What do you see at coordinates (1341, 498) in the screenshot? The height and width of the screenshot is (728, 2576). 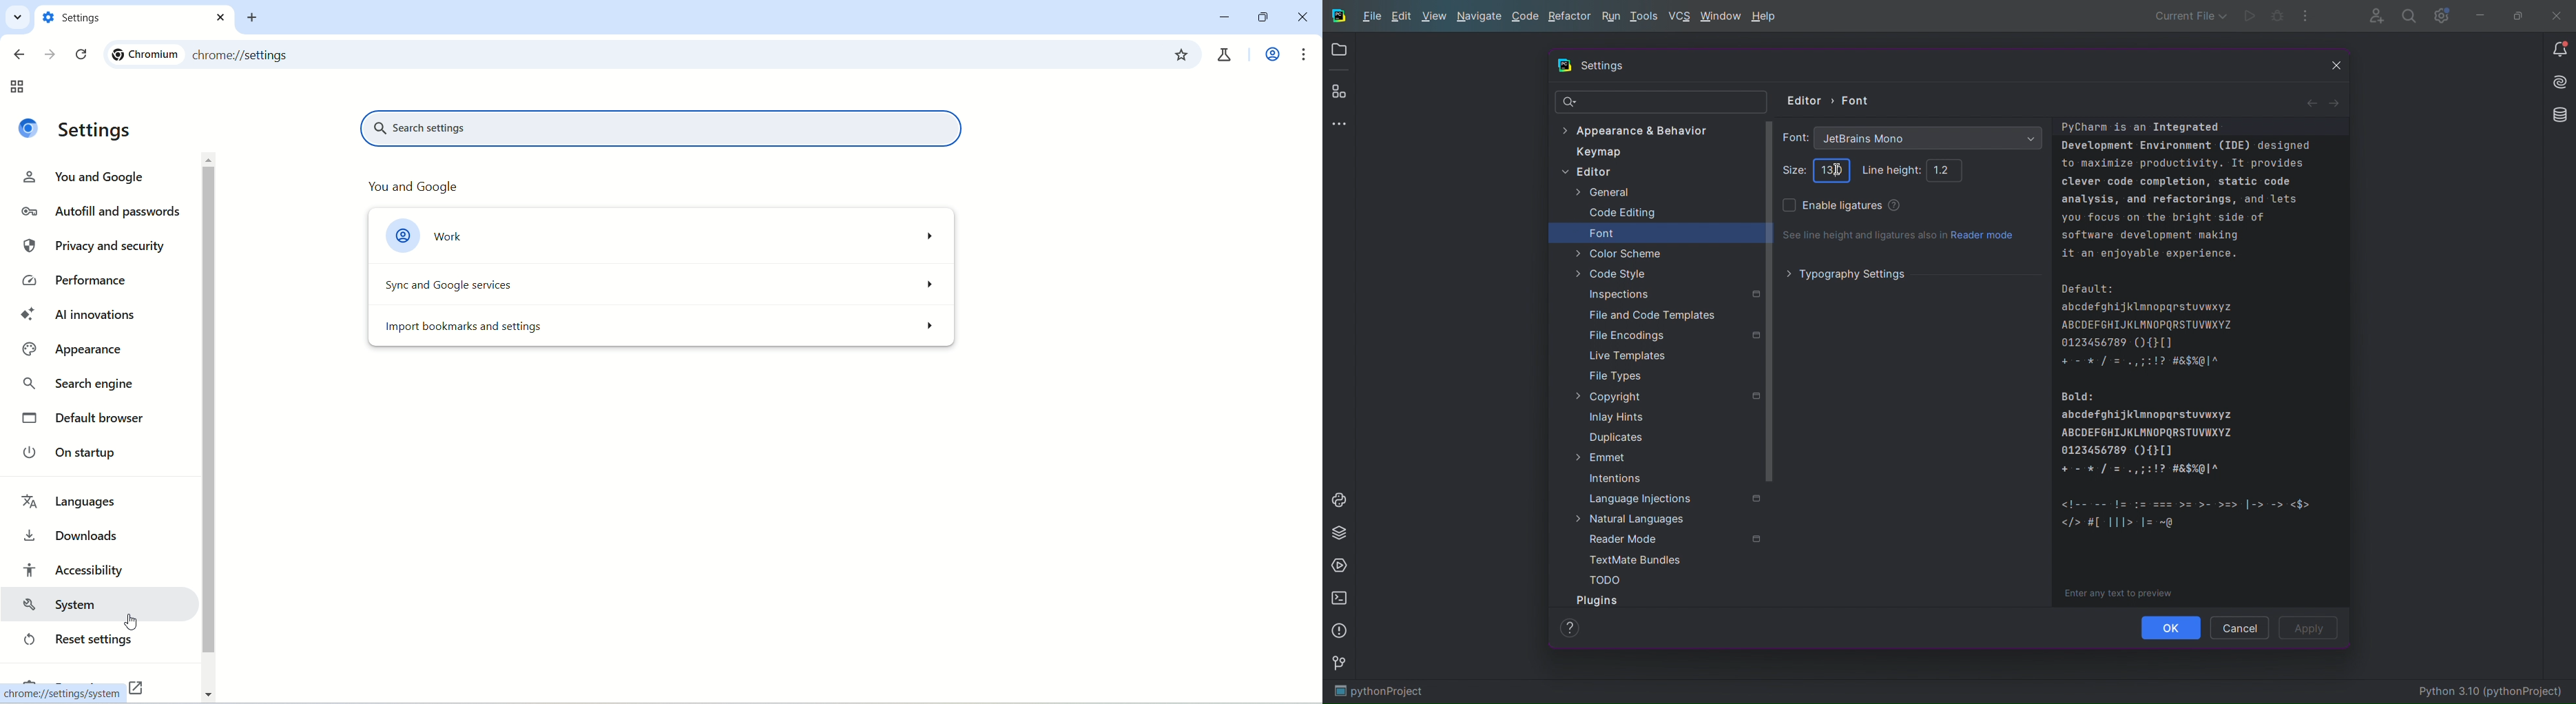 I see `Python Console` at bounding box center [1341, 498].